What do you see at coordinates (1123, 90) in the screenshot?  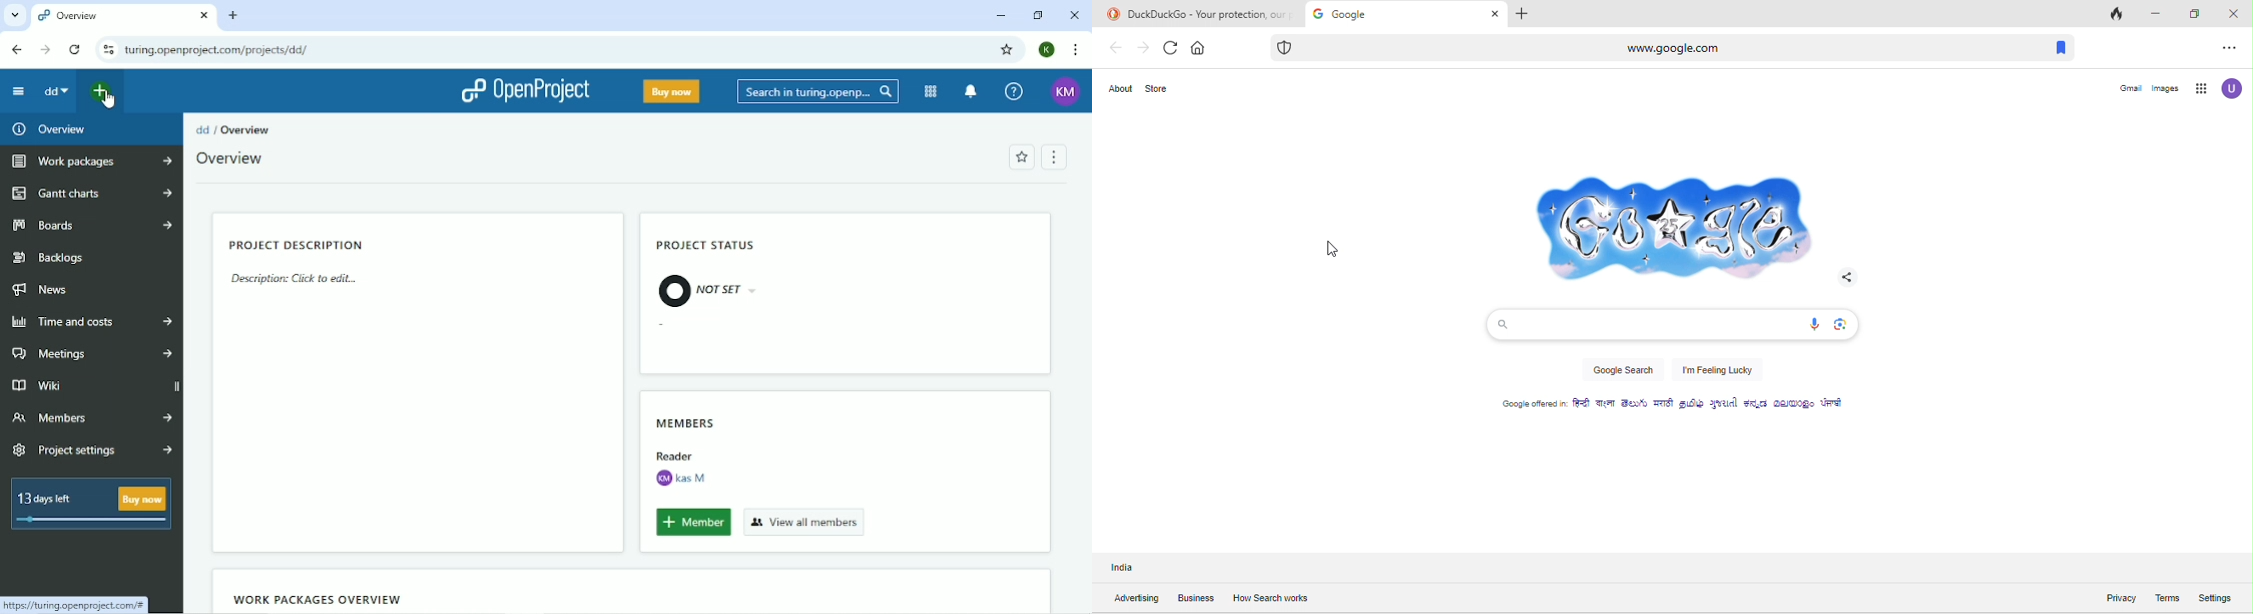 I see `about` at bounding box center [1123, 90].